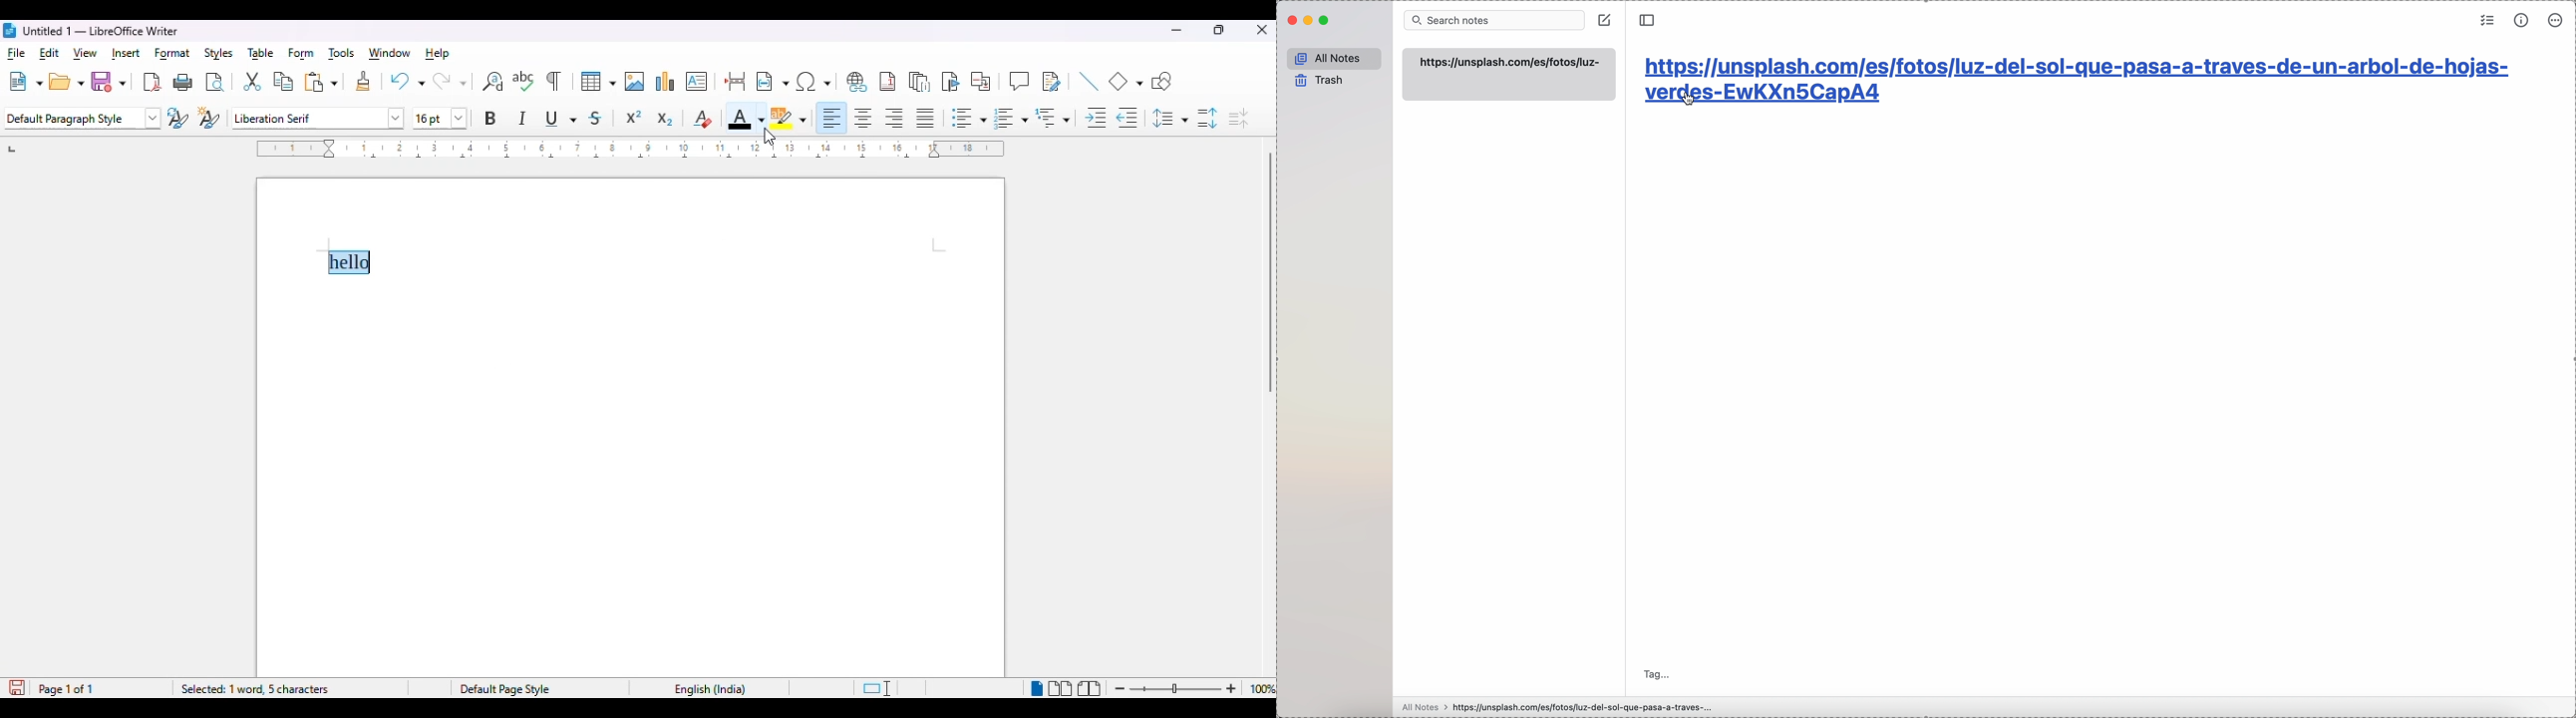 This screenshot has width=2576, height=728. I want to click on minimize Simplenote, so click(1308, 22).